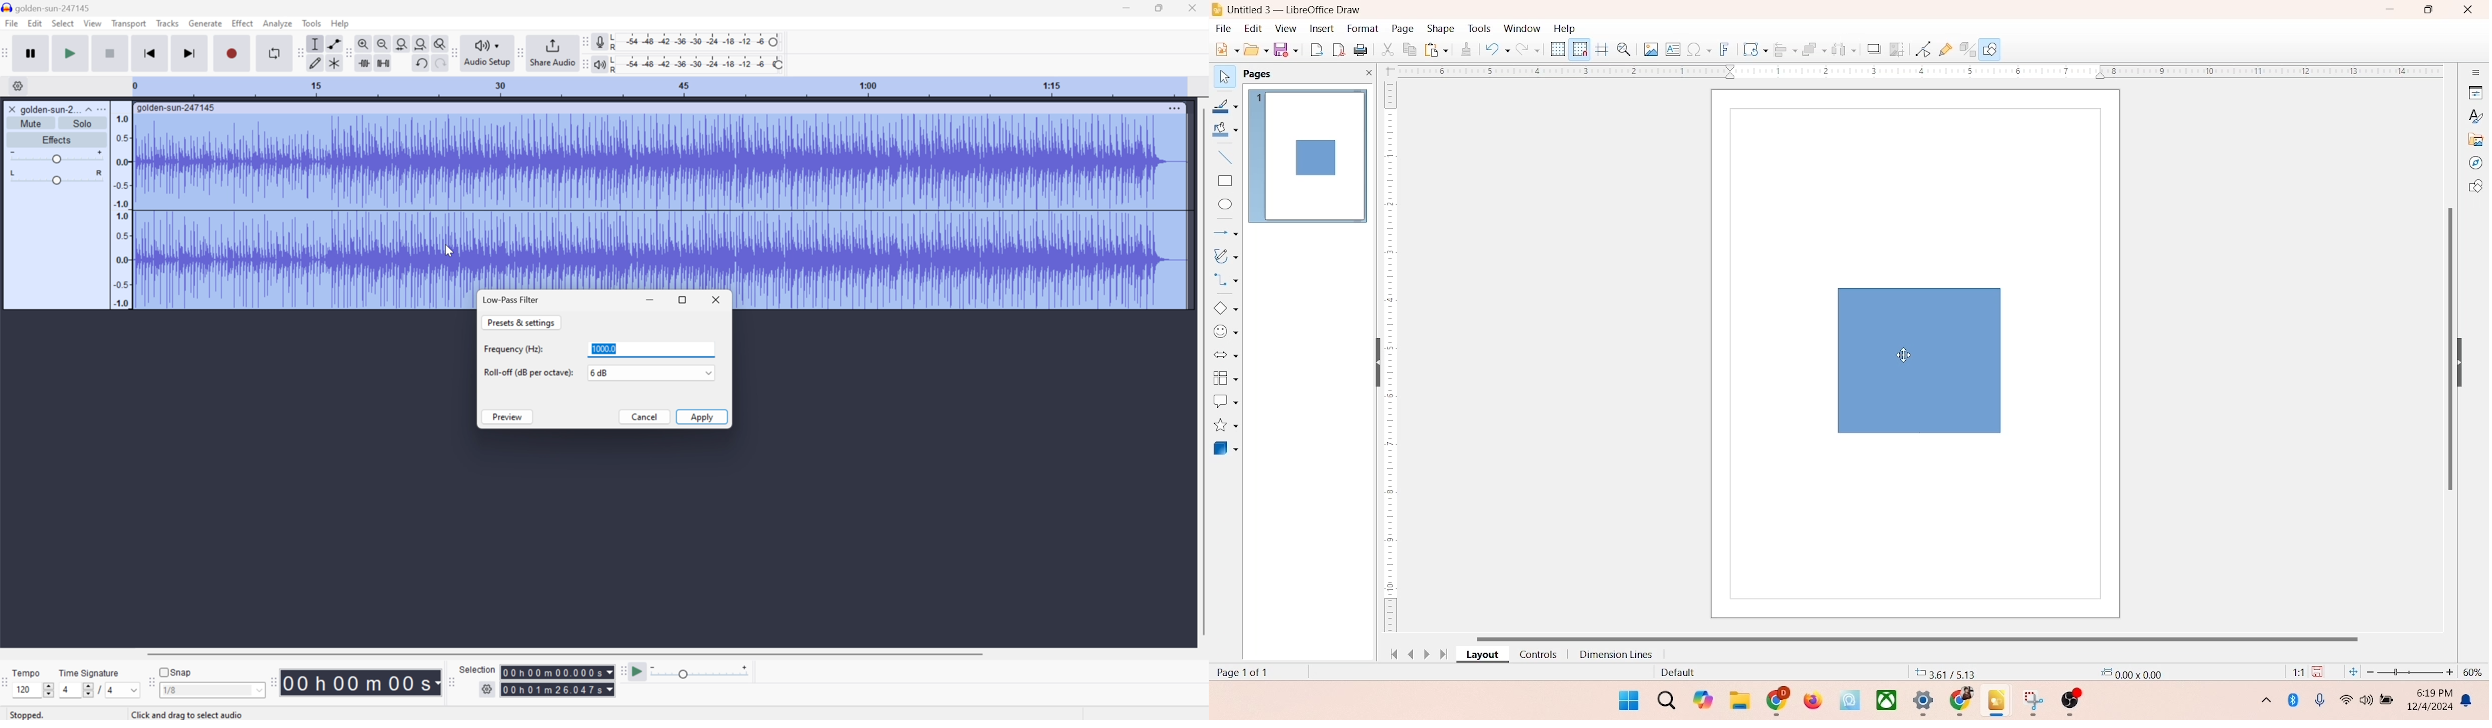  I want to click on Selection, so click(557, 690).